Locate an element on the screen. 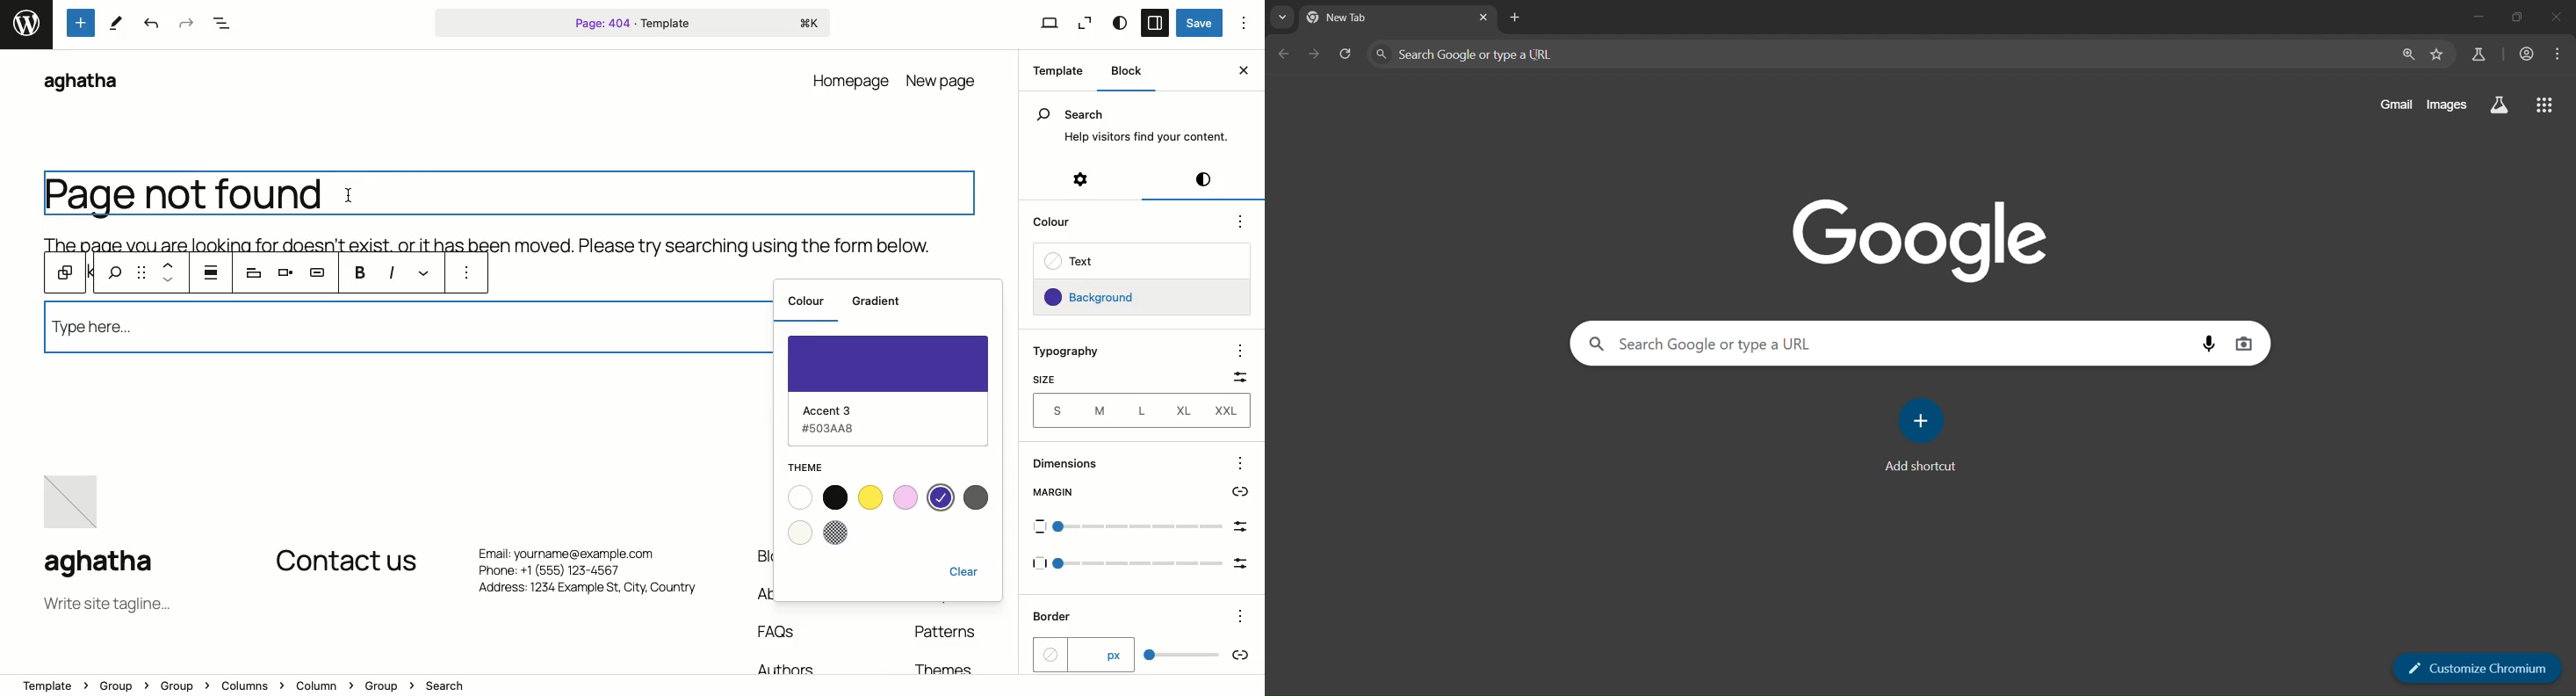 This screenshot has width=2576, height=700. Clear is located at coordinates (967, 570).